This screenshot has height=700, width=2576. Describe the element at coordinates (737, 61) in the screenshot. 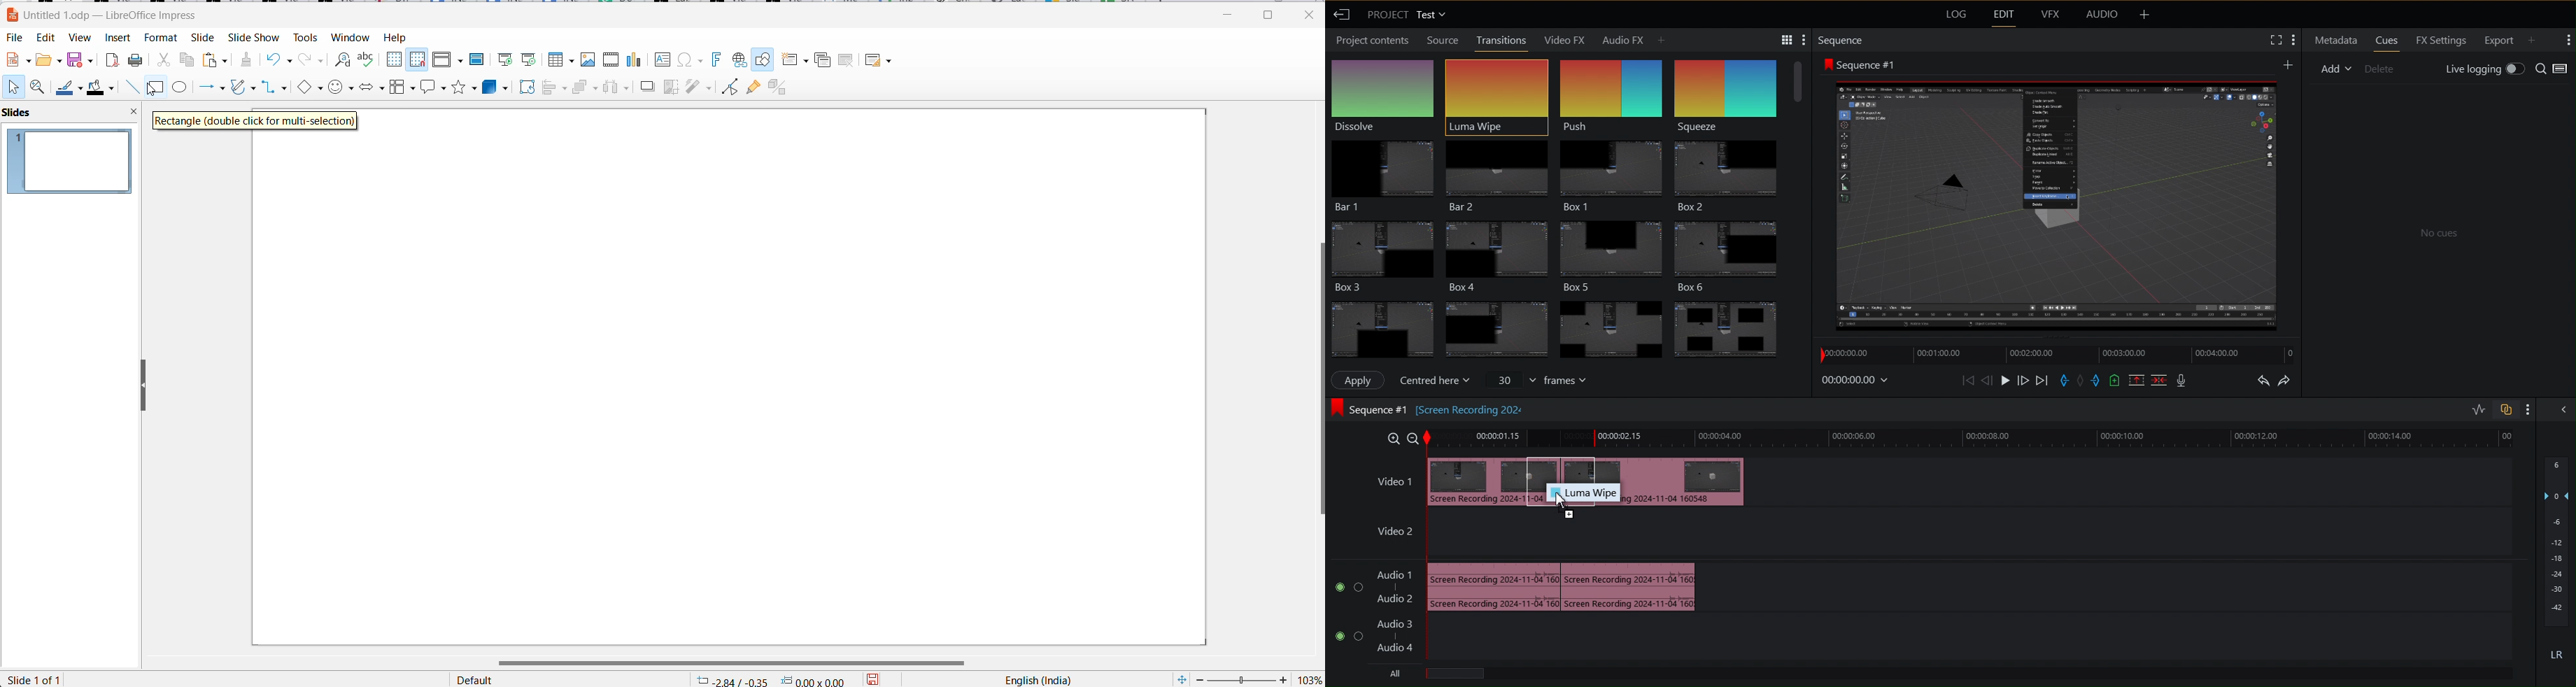

I see `Insert hyperlink` at that location.